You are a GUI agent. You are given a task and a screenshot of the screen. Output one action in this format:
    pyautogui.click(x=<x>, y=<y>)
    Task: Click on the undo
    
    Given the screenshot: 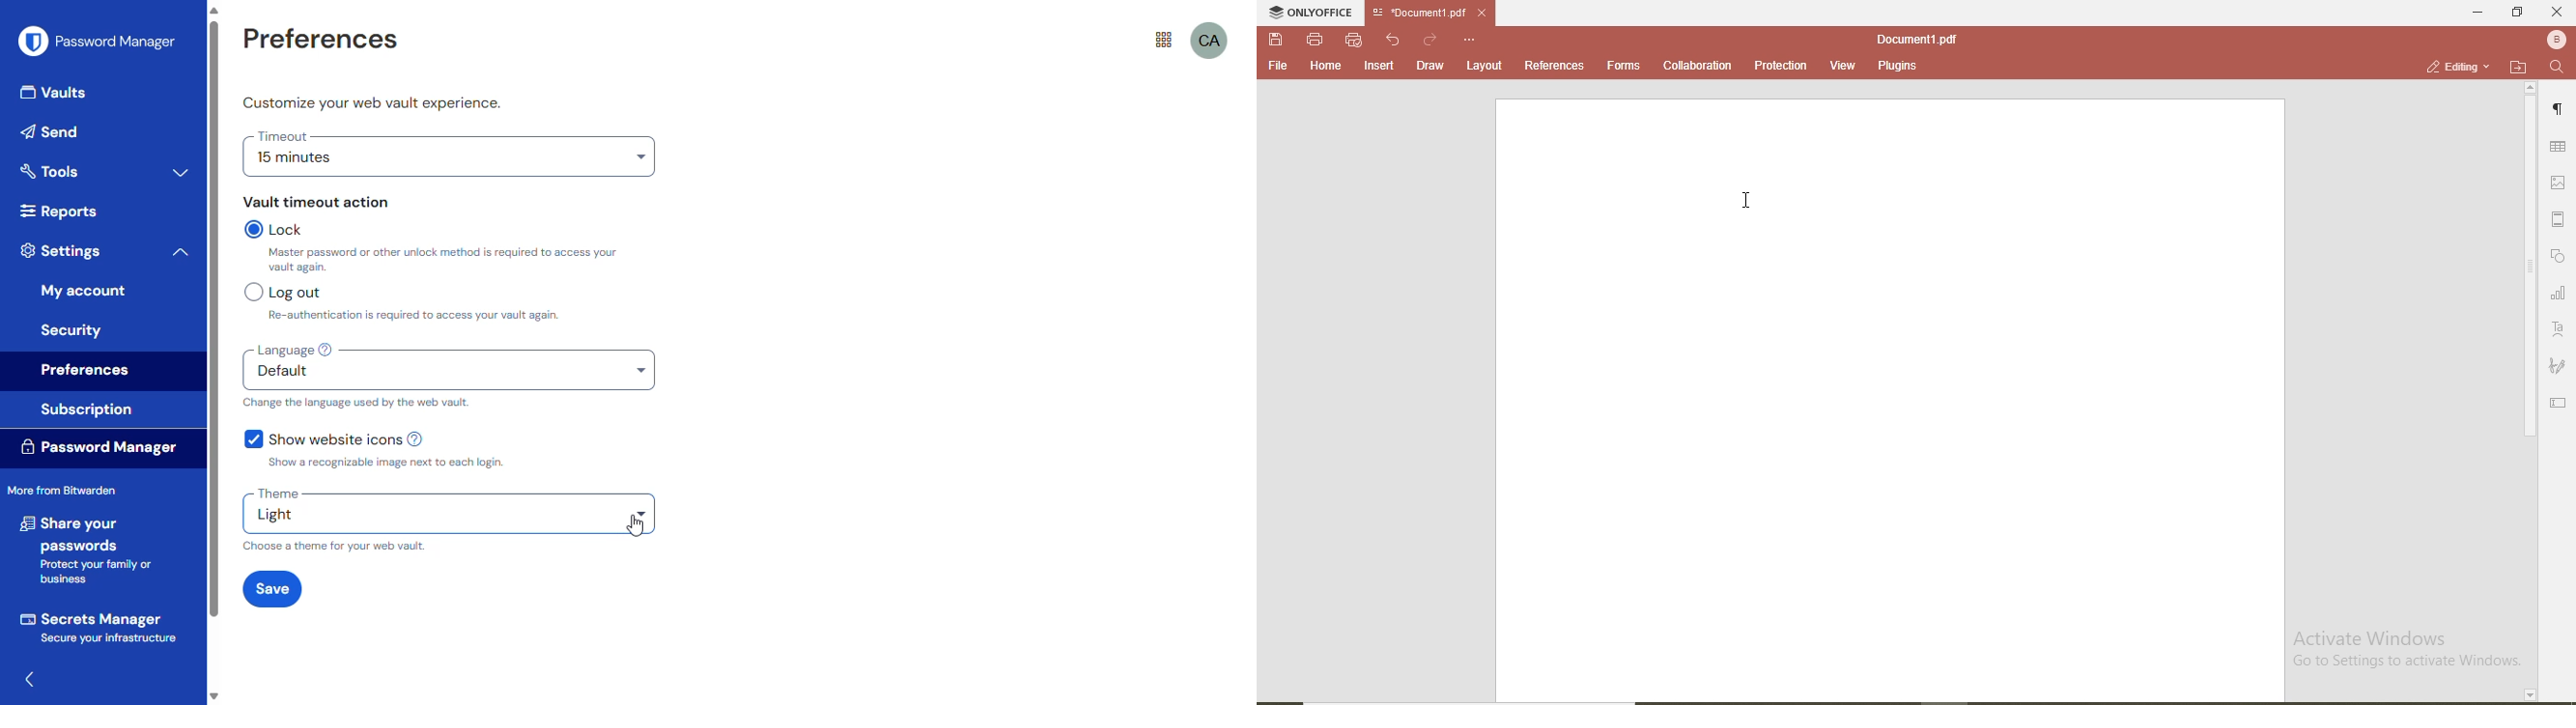 What is the action you would take?
    pyautogui.click(x=1392, y=39)
    